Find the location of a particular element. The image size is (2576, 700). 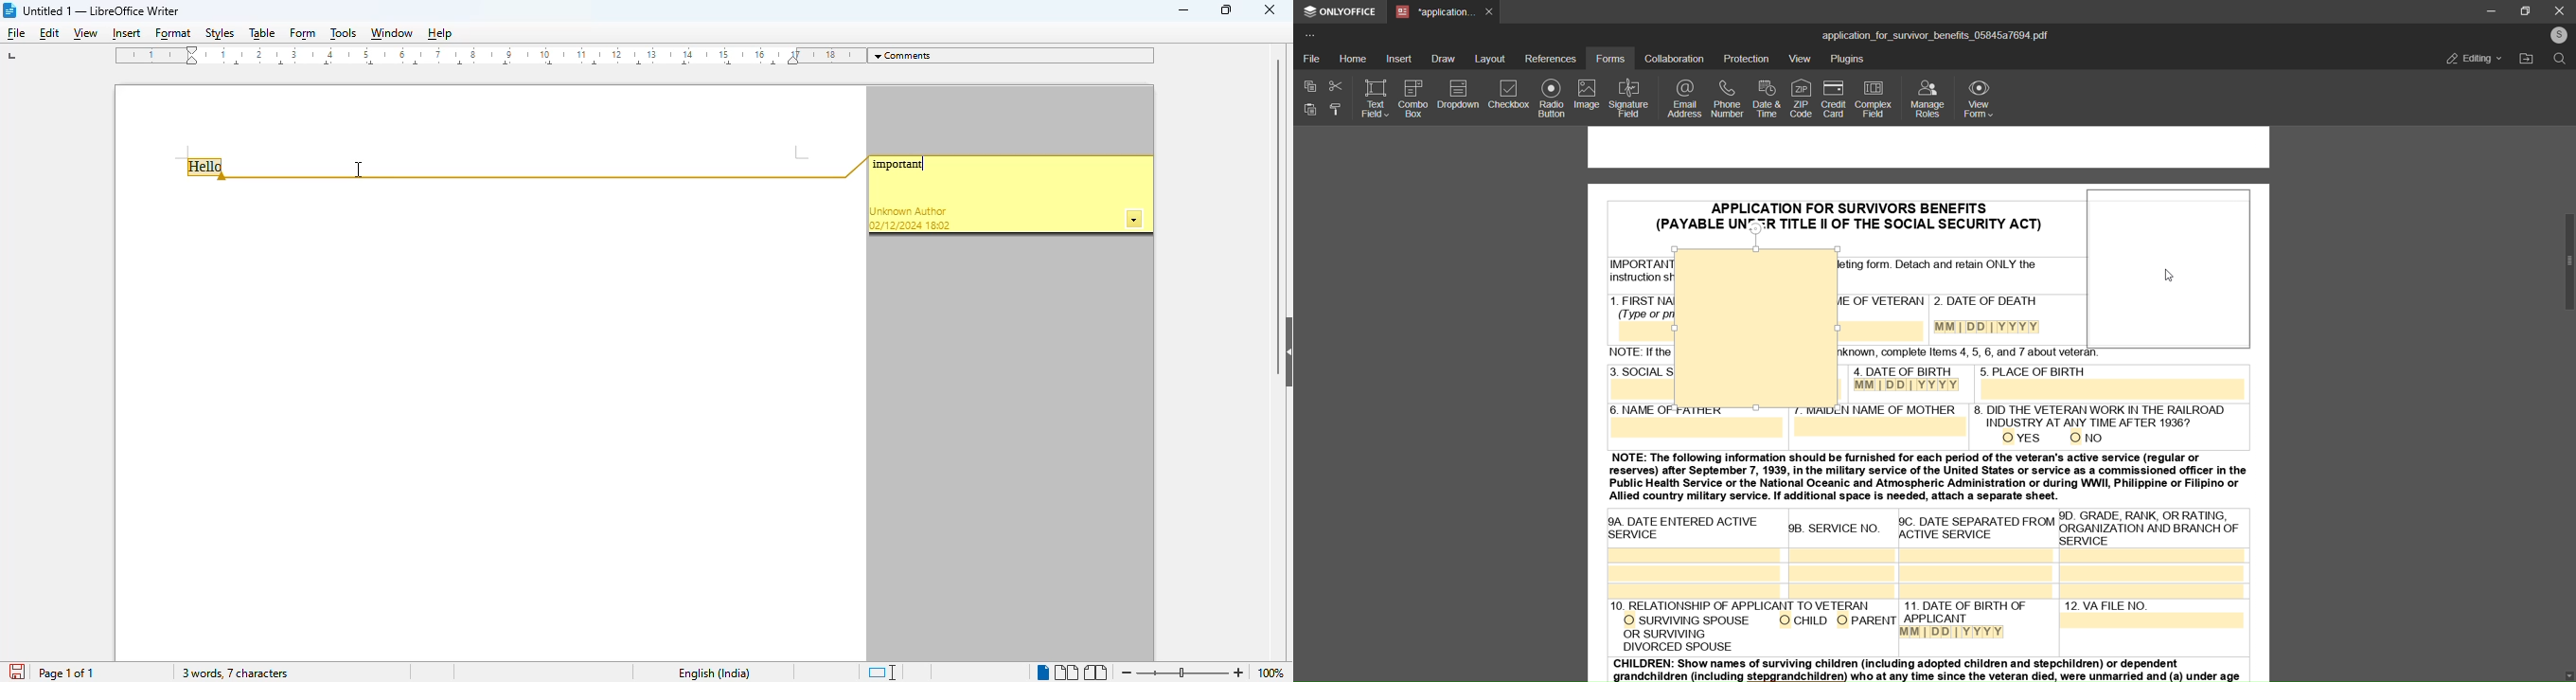

date and time is located at coordinates (1765, 98).